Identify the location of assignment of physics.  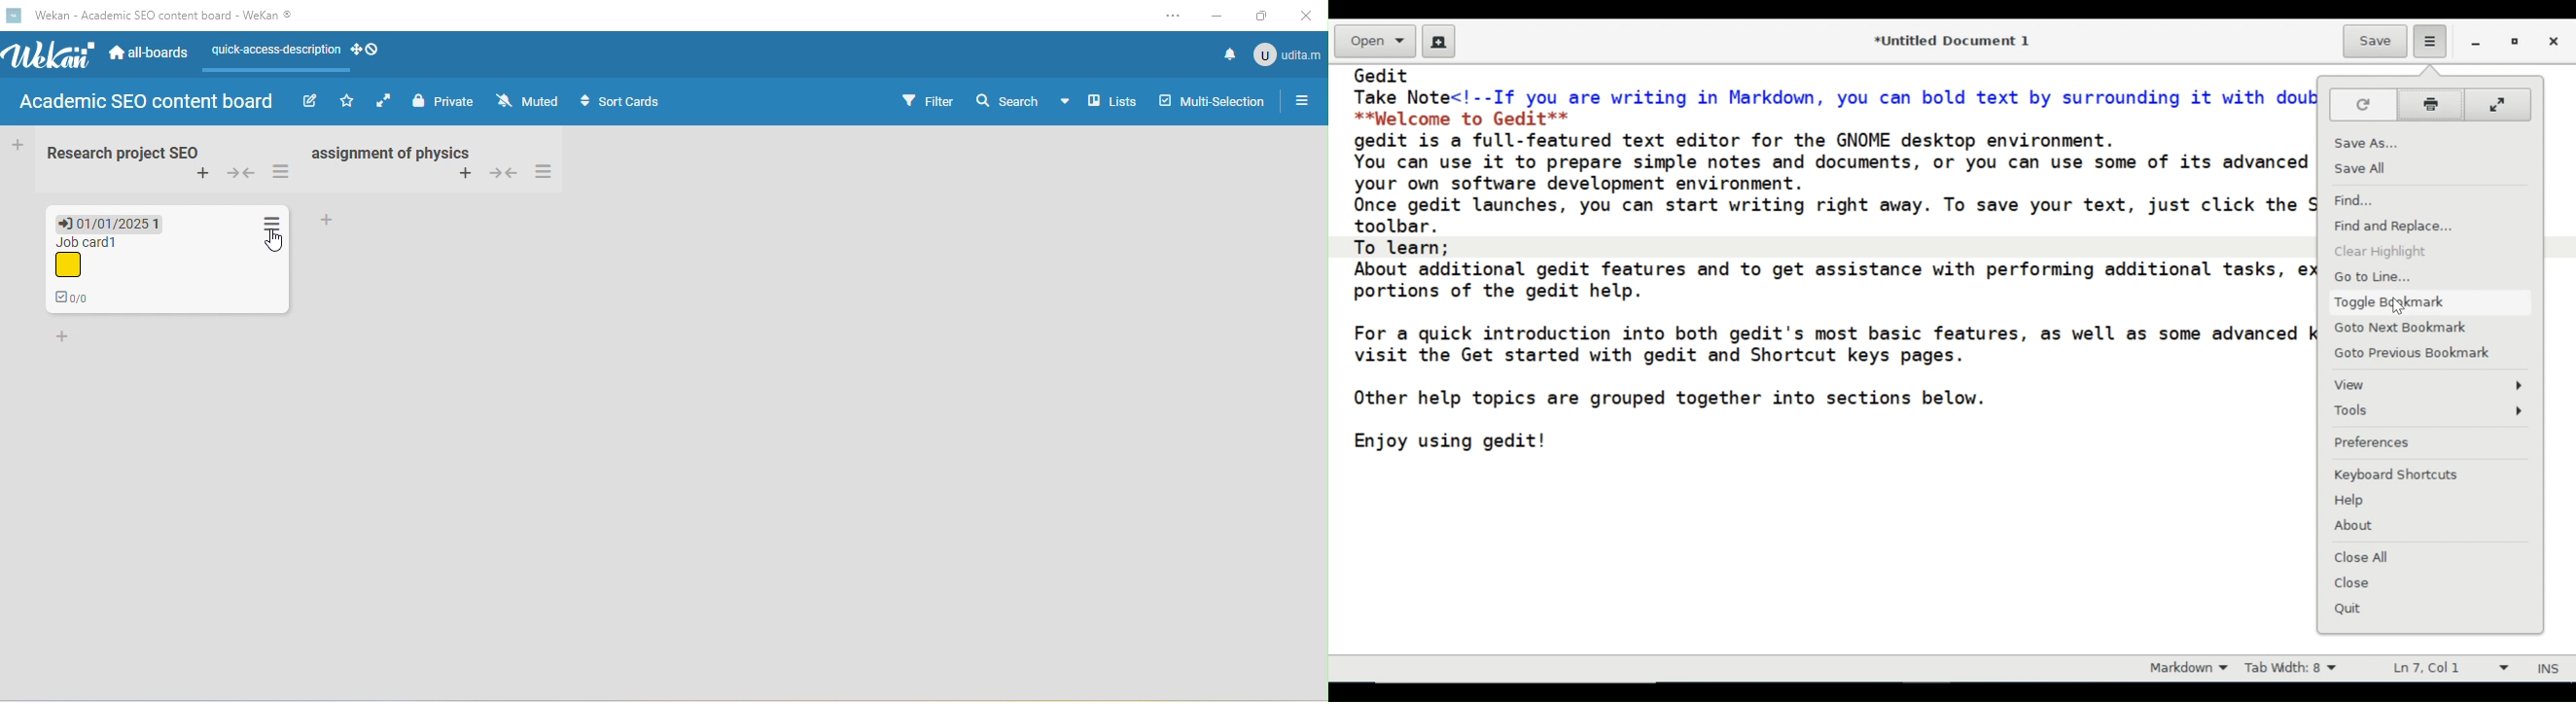
(389, 152).